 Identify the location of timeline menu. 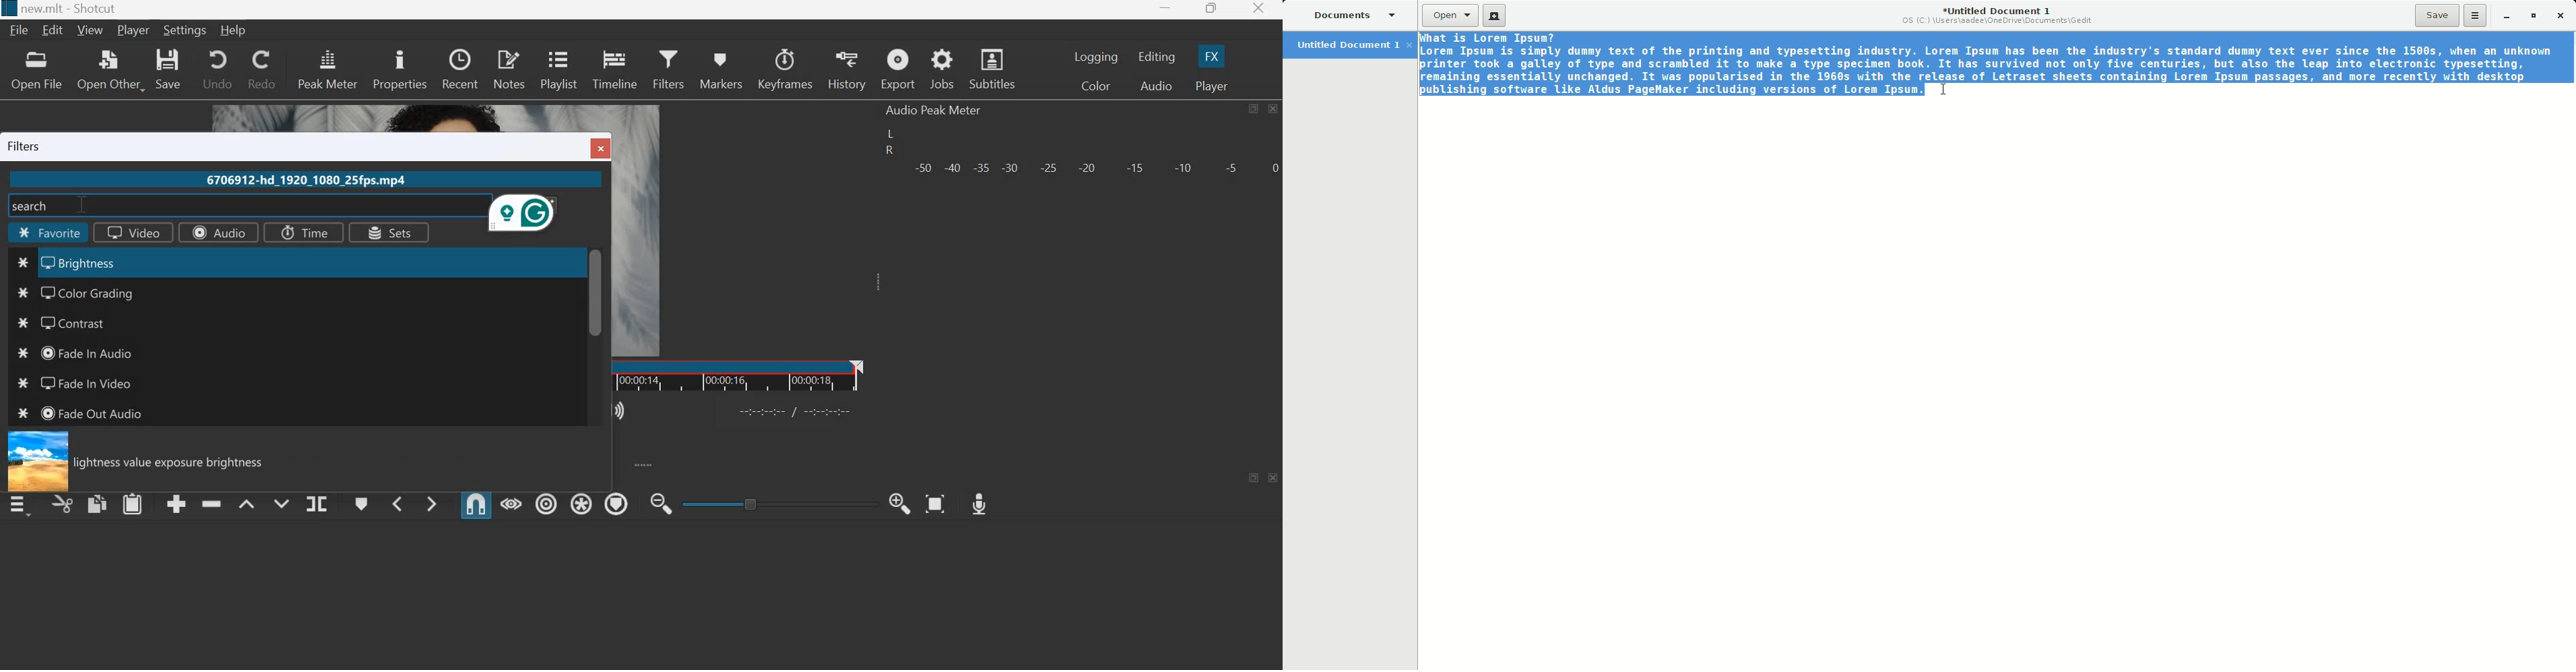
(23, 505).